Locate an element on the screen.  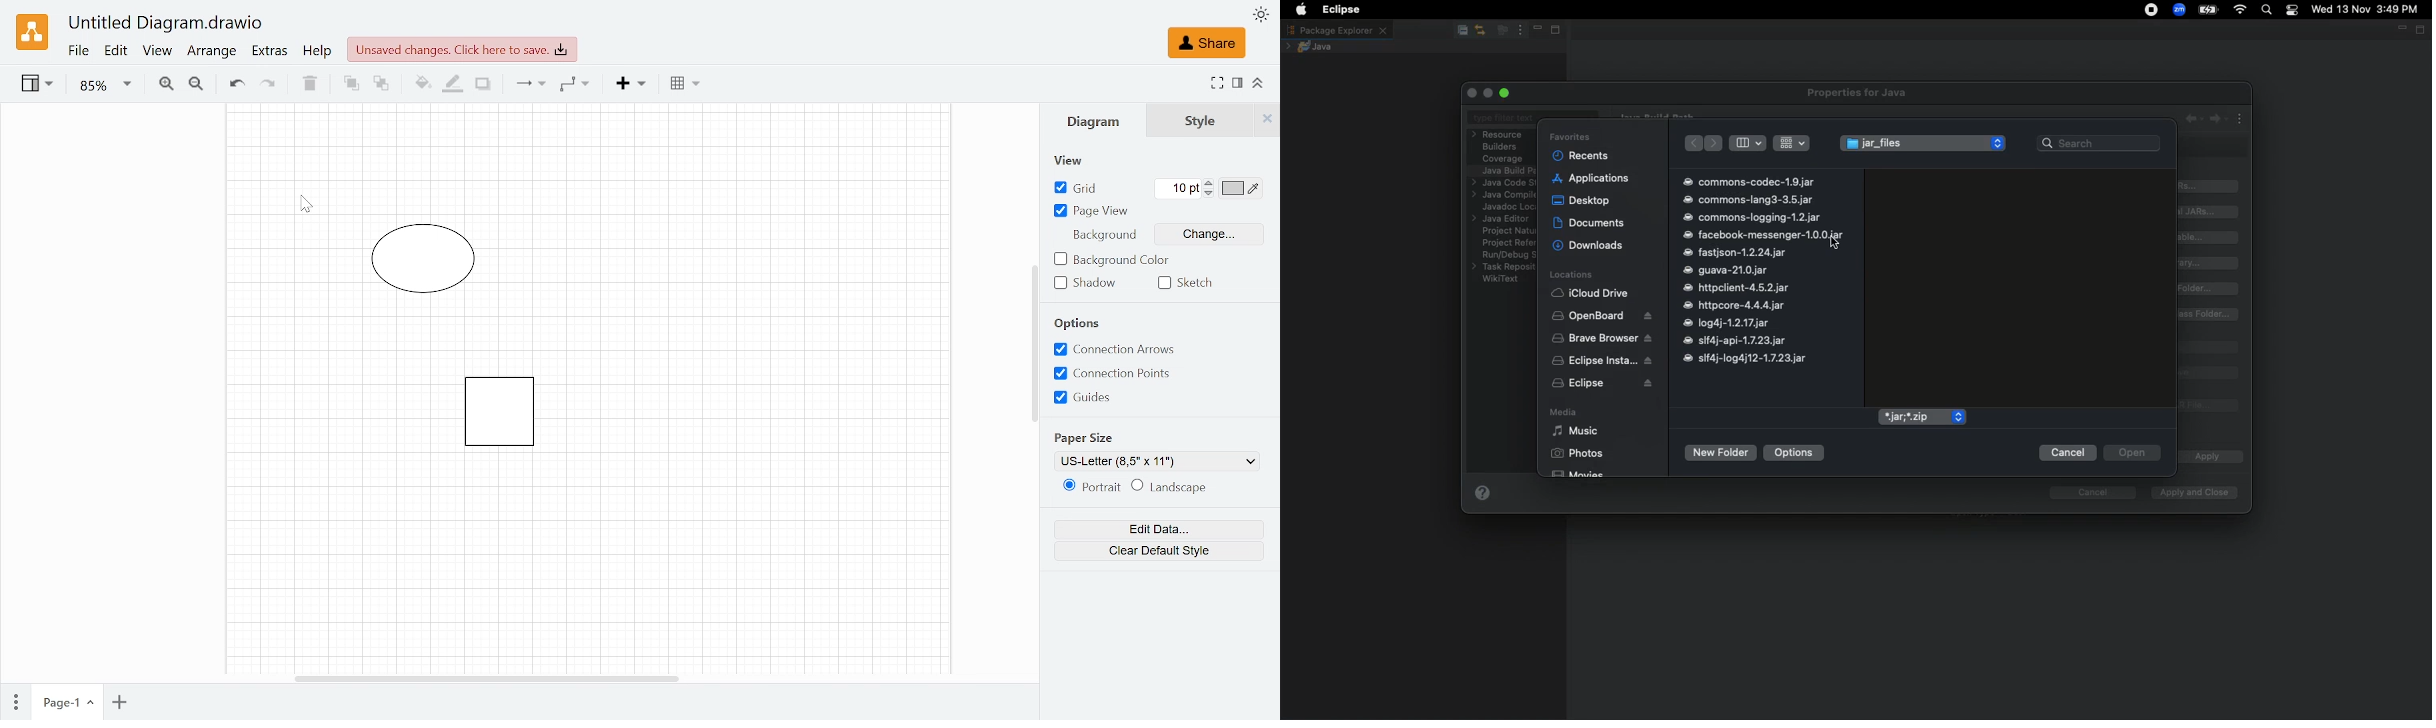
Fill color is located at coordinates (420, 86).